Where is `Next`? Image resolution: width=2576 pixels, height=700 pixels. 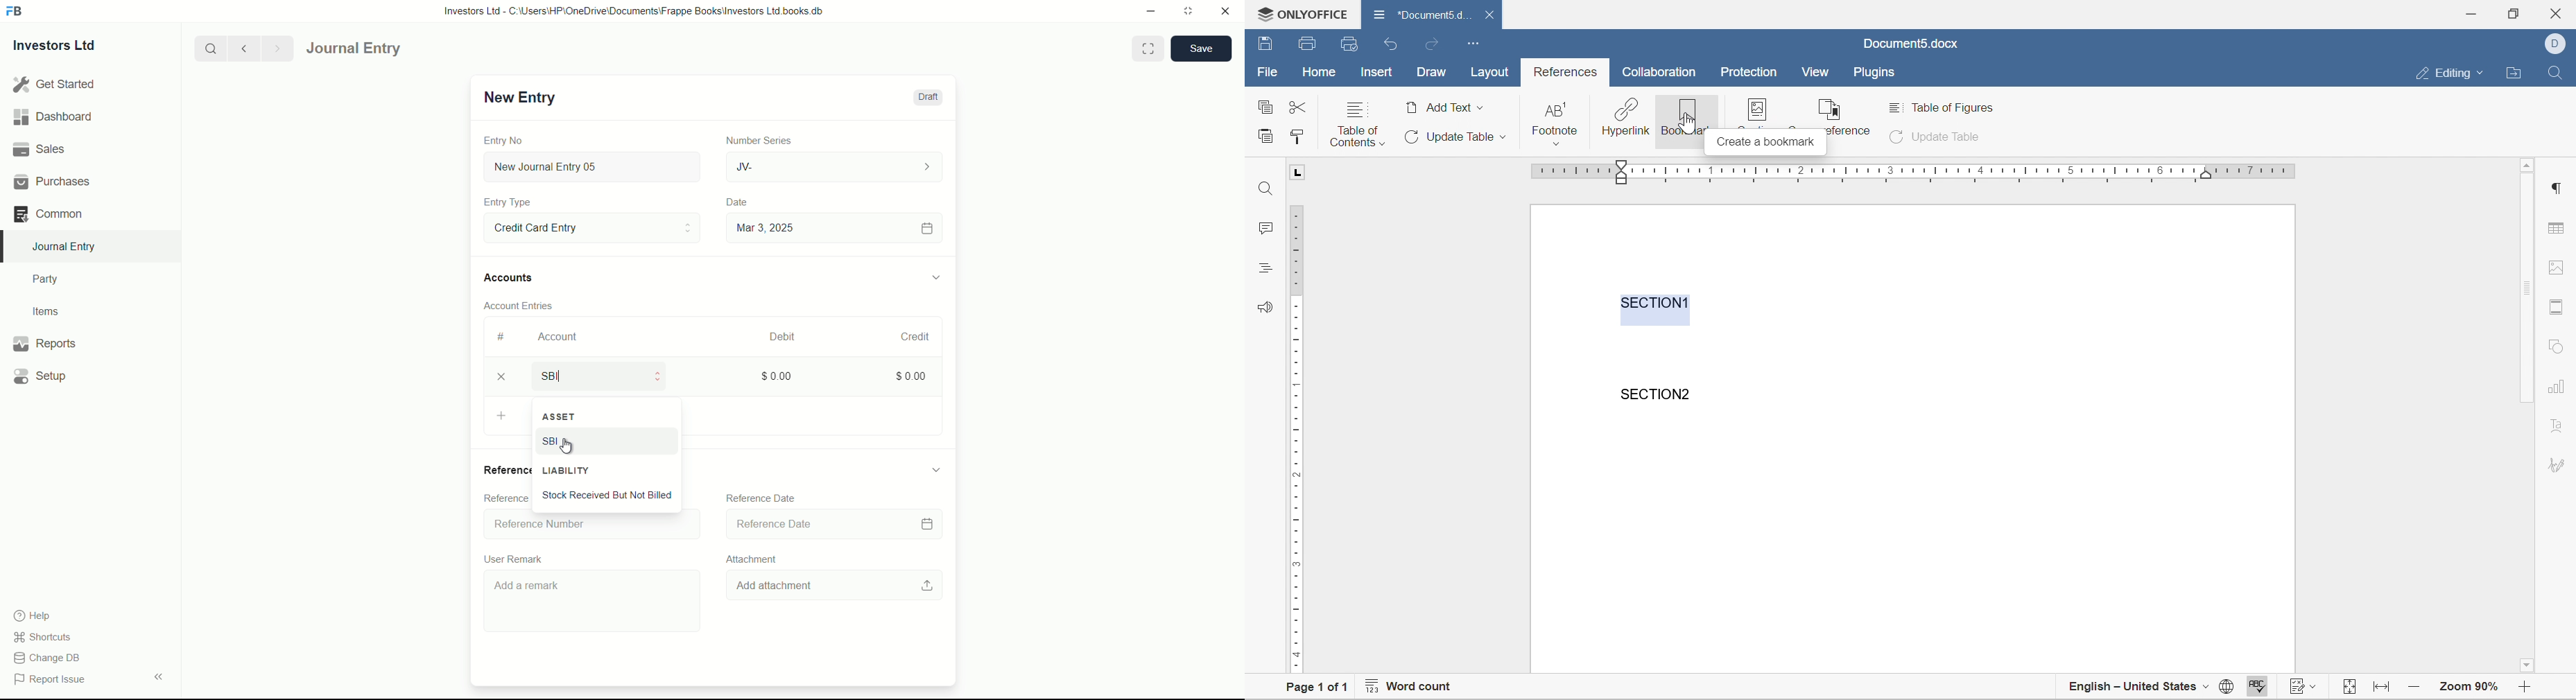 Next is located at coordinates (275, 48).